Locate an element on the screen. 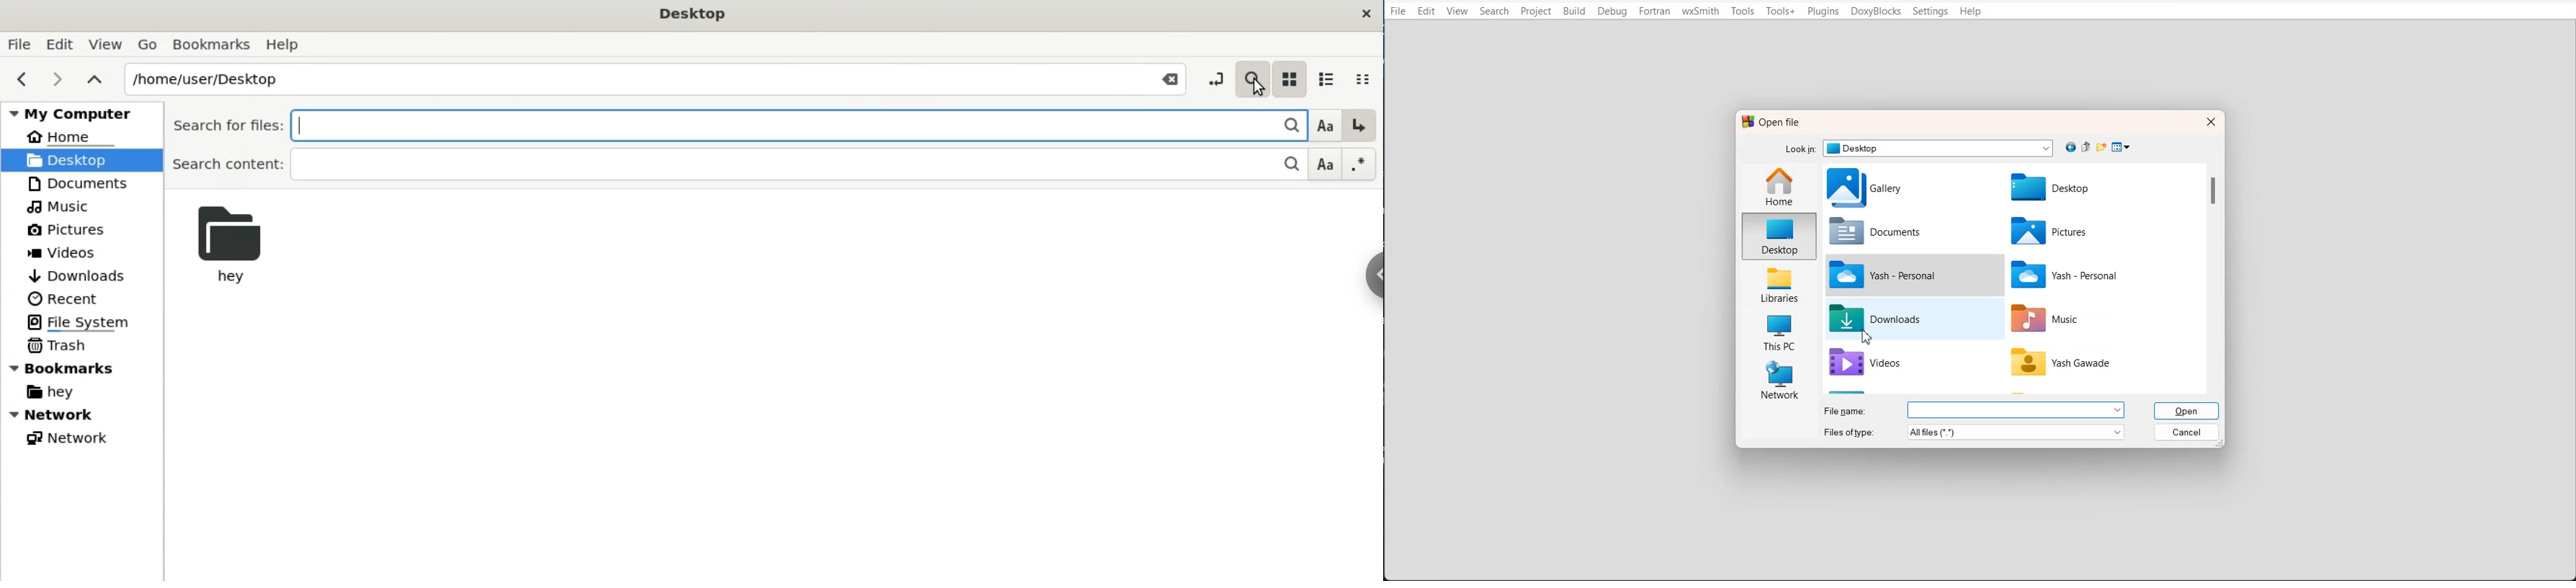 The image size is (2576, 588). Pictures is located at coordinates (65, 231).